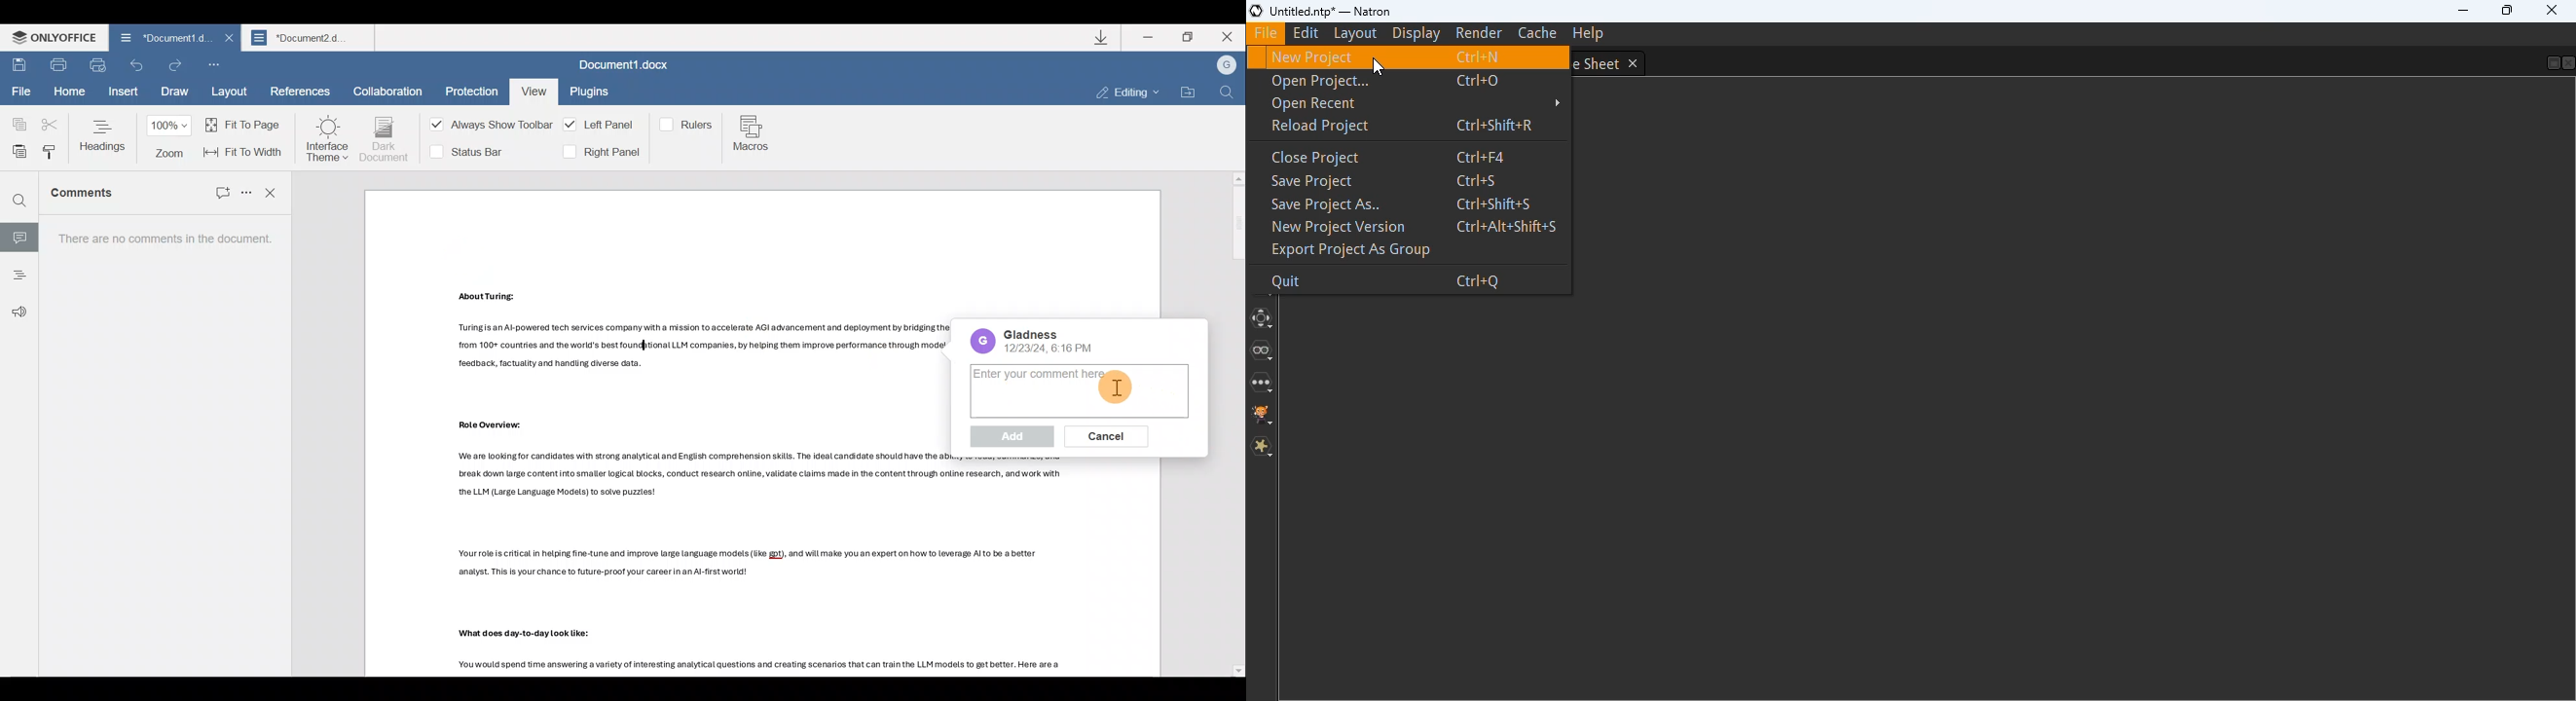 The image size is (2576, 728). What do you see at coordinates (51, 119) in the screenshot?
I see `Cut` at bounding box center [51, 119].